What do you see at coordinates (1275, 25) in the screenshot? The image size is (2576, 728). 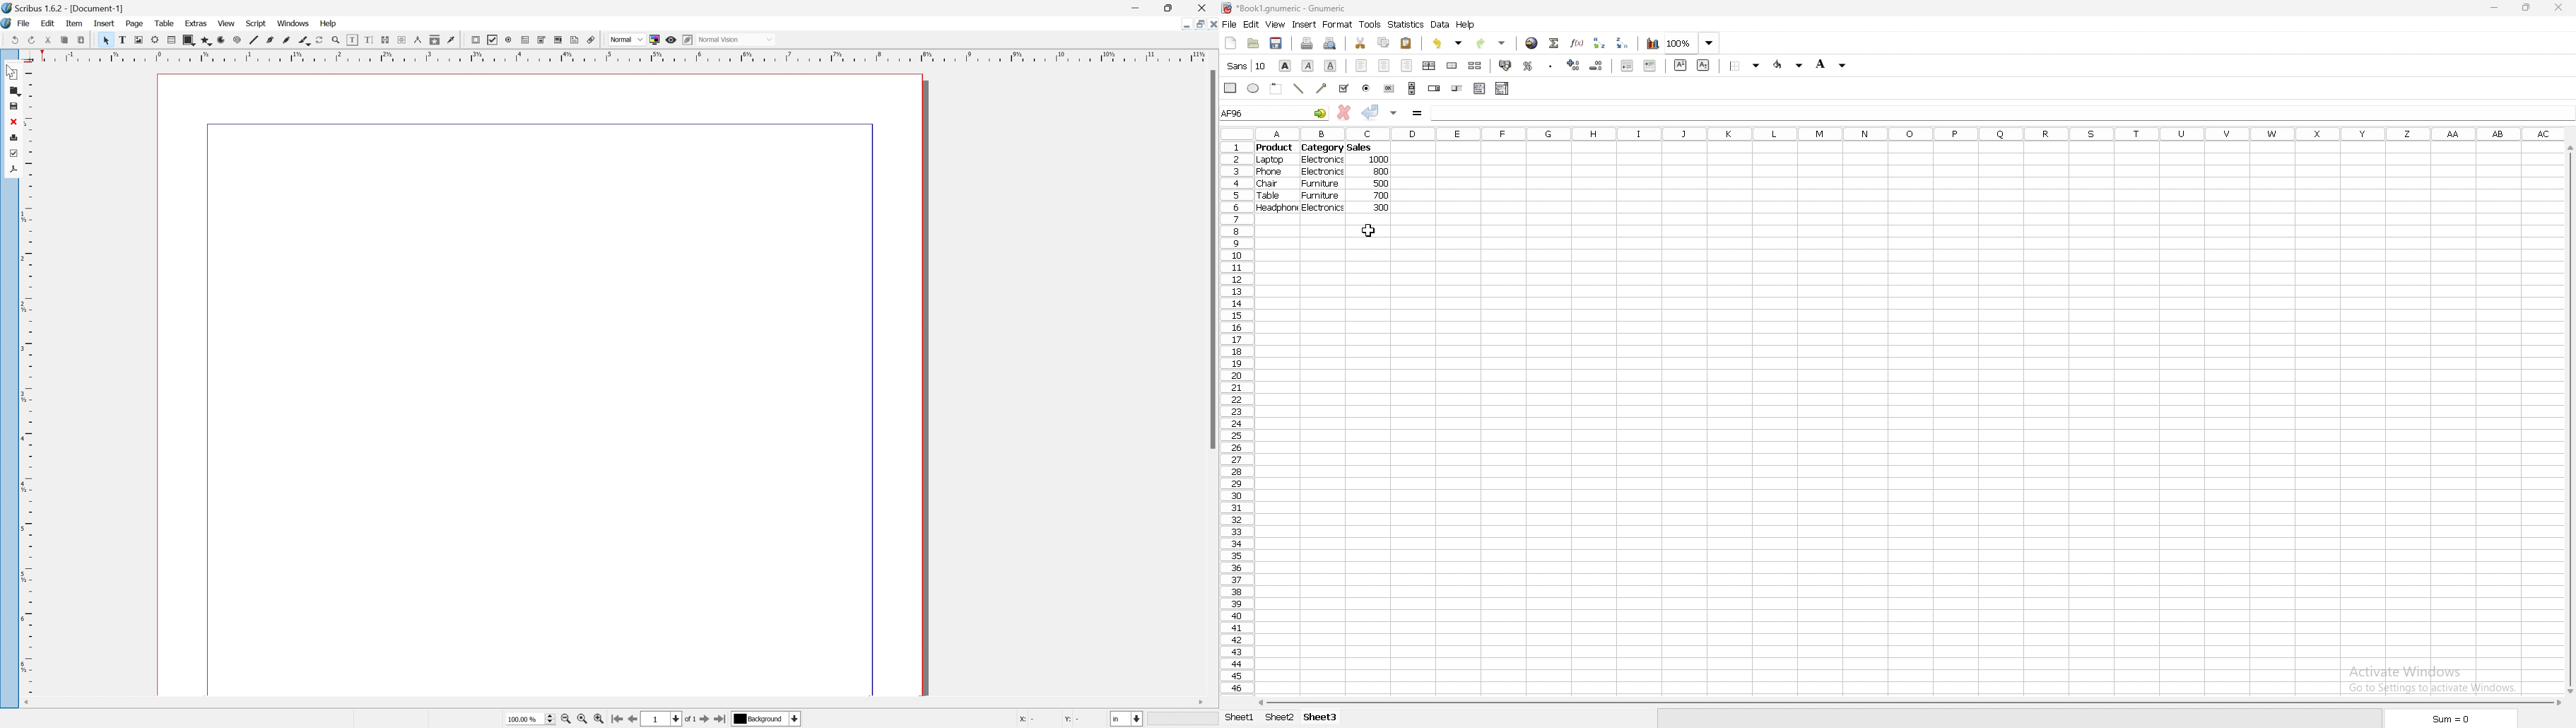 I see `view` at bounding box center [1275, 25].